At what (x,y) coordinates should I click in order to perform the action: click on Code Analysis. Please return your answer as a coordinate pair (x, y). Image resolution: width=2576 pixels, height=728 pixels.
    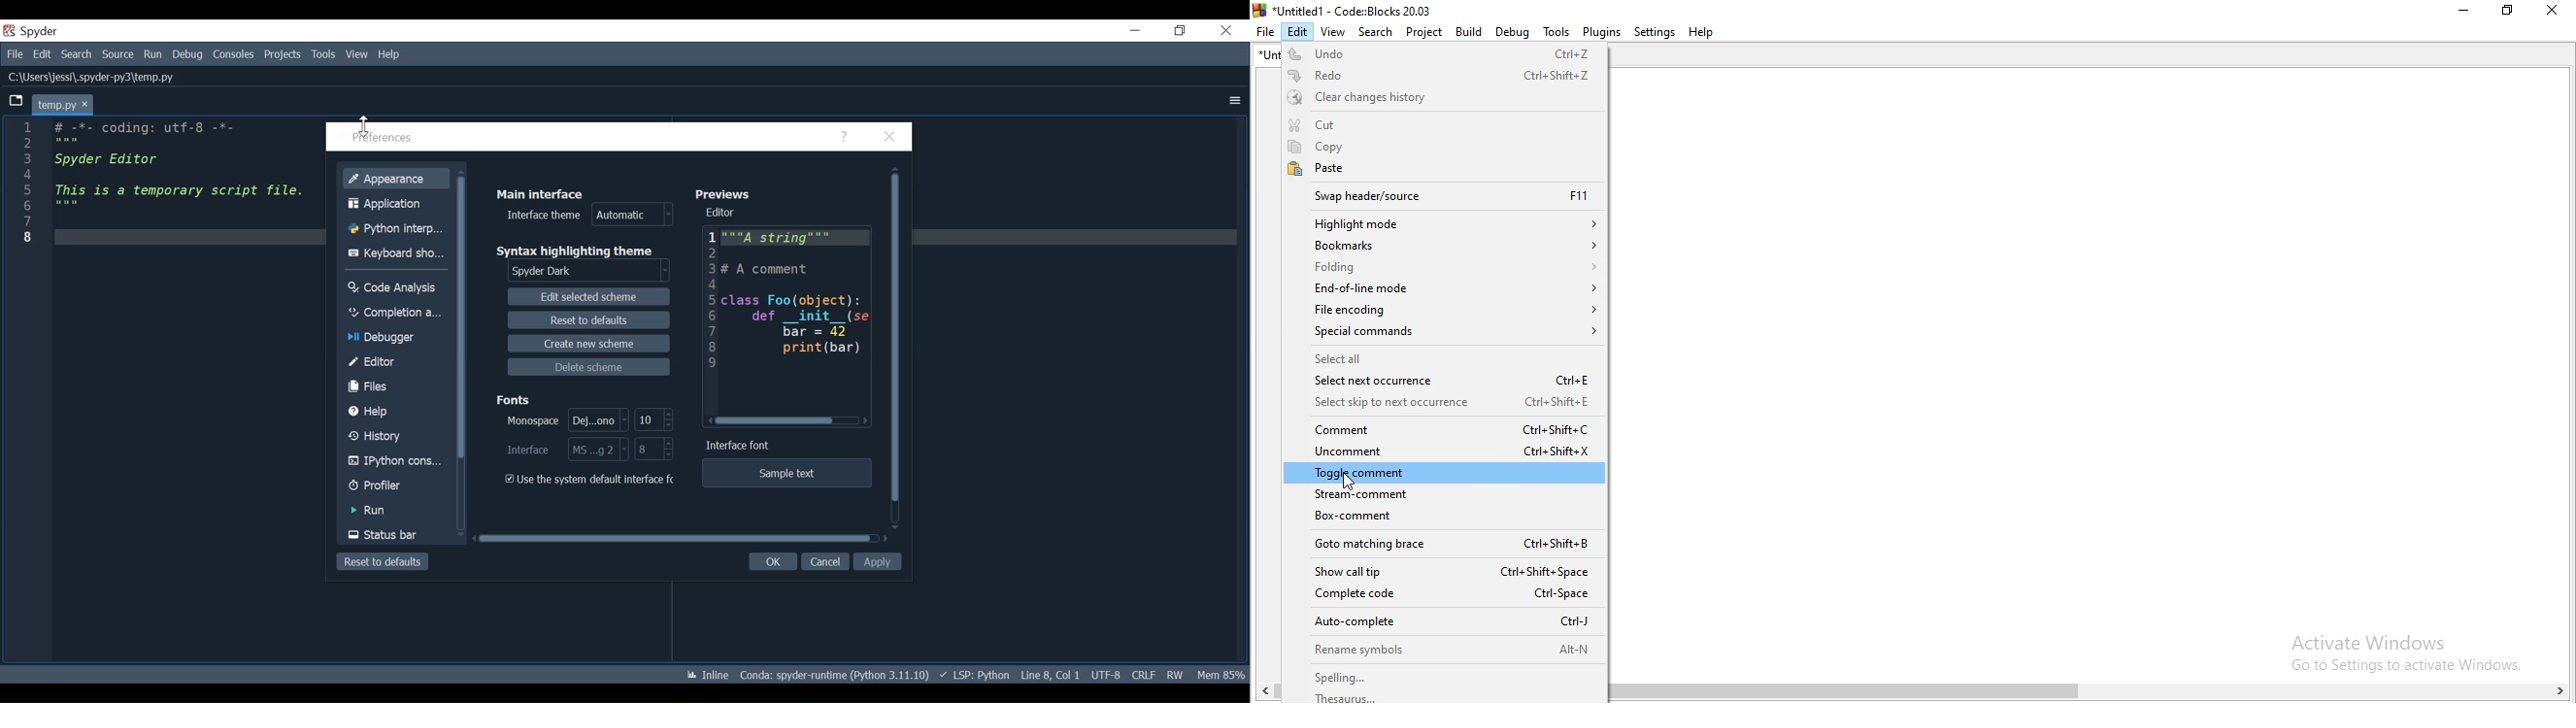
    Looking at the image, I should click on (394, 289).